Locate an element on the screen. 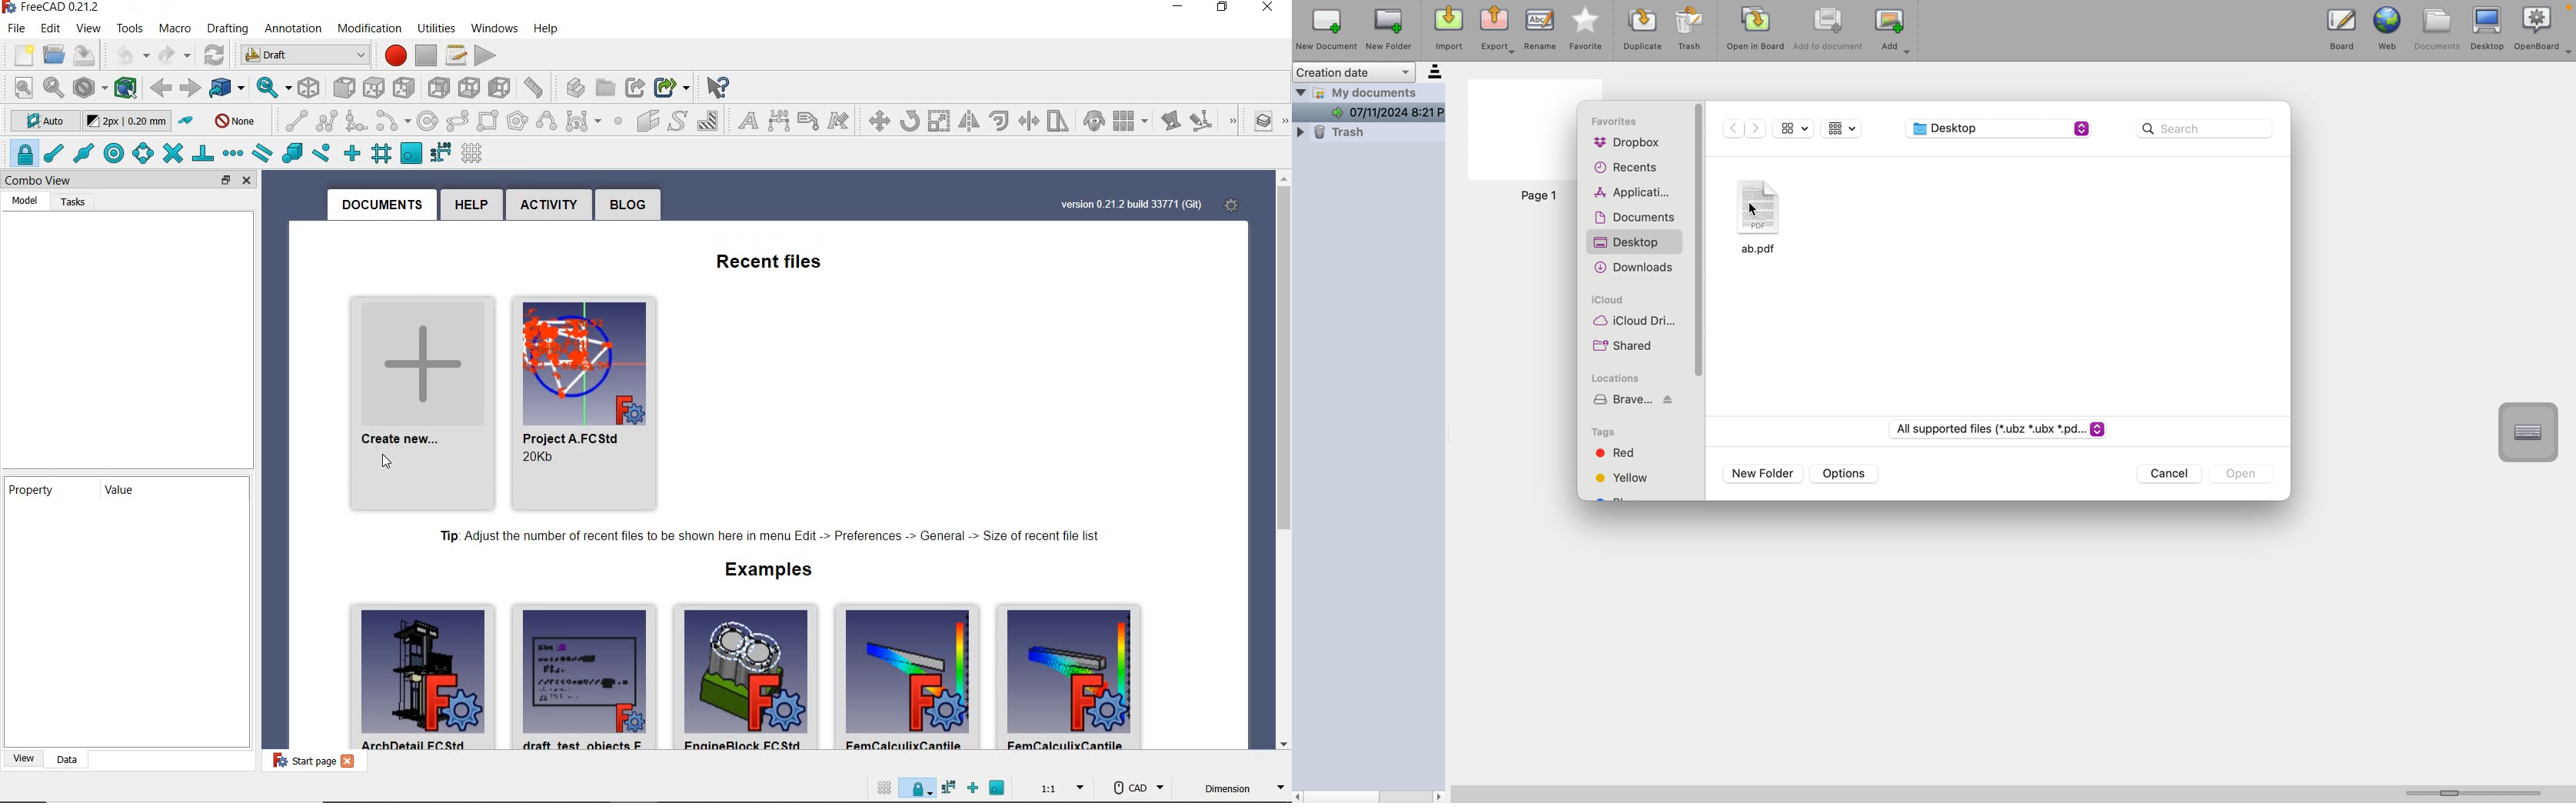 The image size is (2576, 812). record macros is located at coordinates (394, 52).